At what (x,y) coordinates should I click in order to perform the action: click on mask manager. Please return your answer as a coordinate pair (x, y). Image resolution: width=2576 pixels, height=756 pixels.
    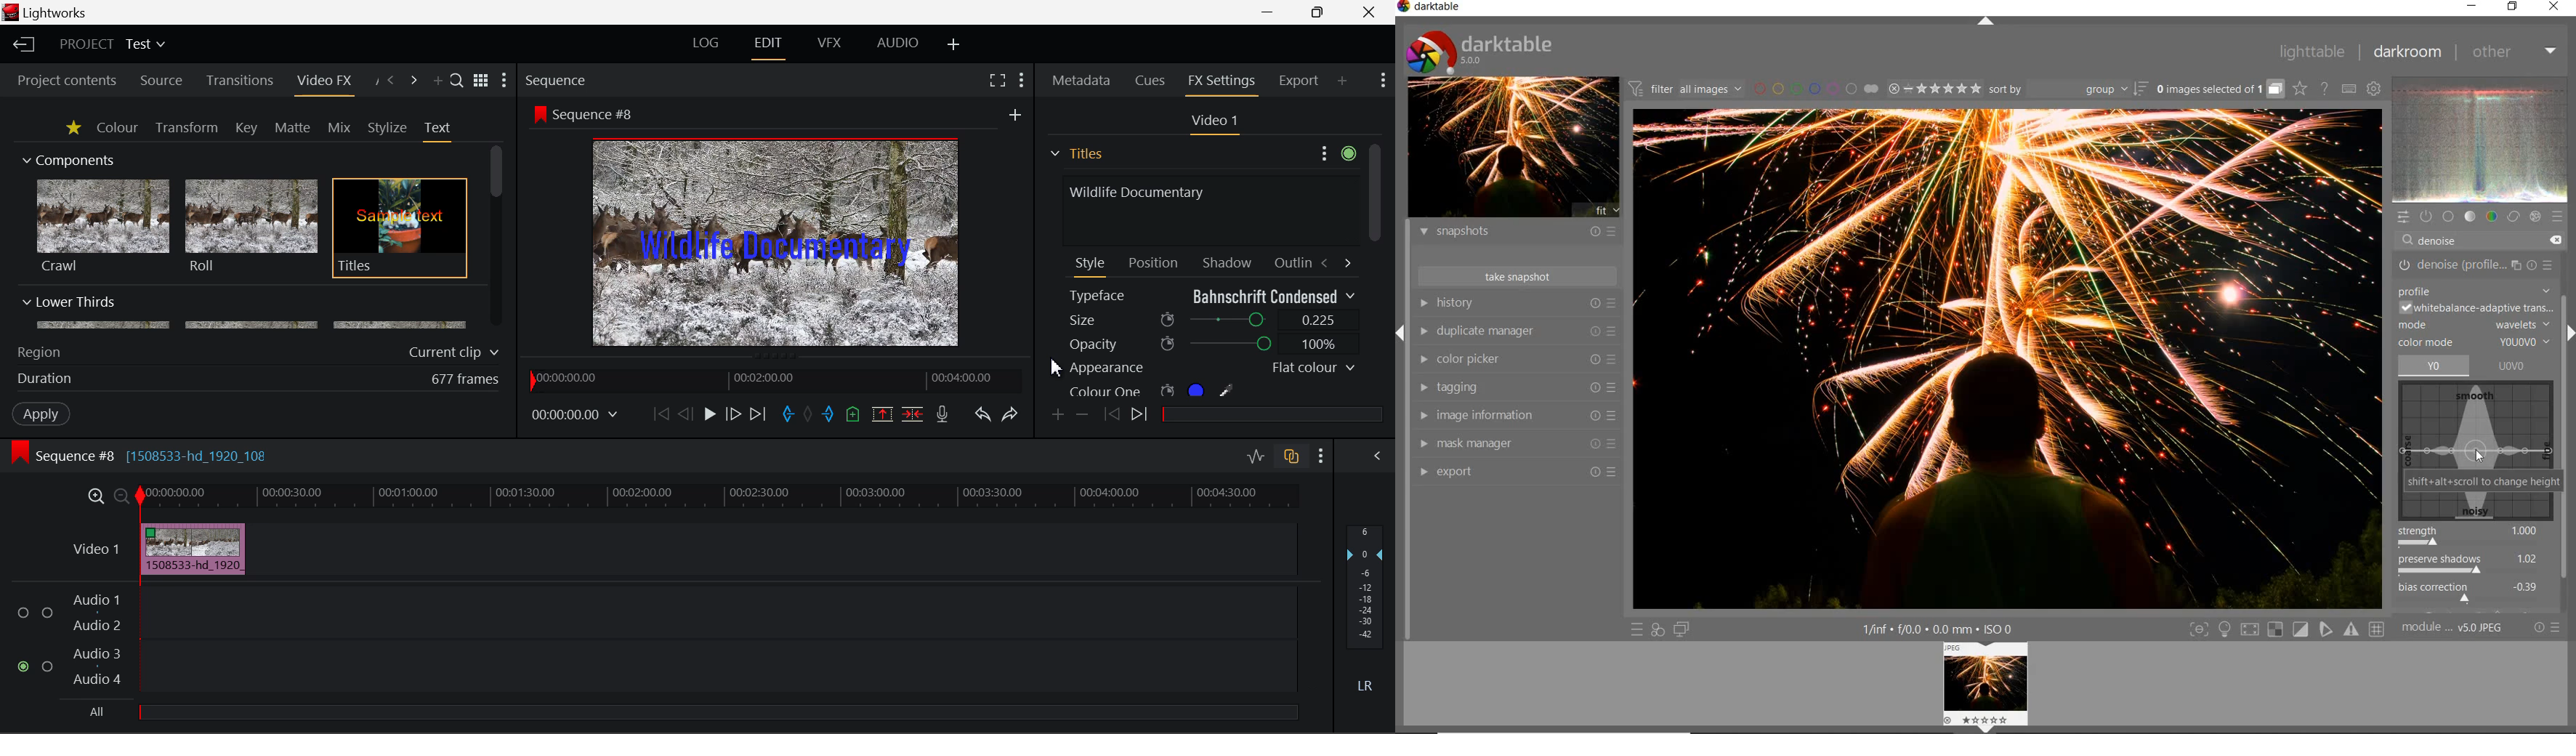
    Looking at the image, I should click on (1515, 444).